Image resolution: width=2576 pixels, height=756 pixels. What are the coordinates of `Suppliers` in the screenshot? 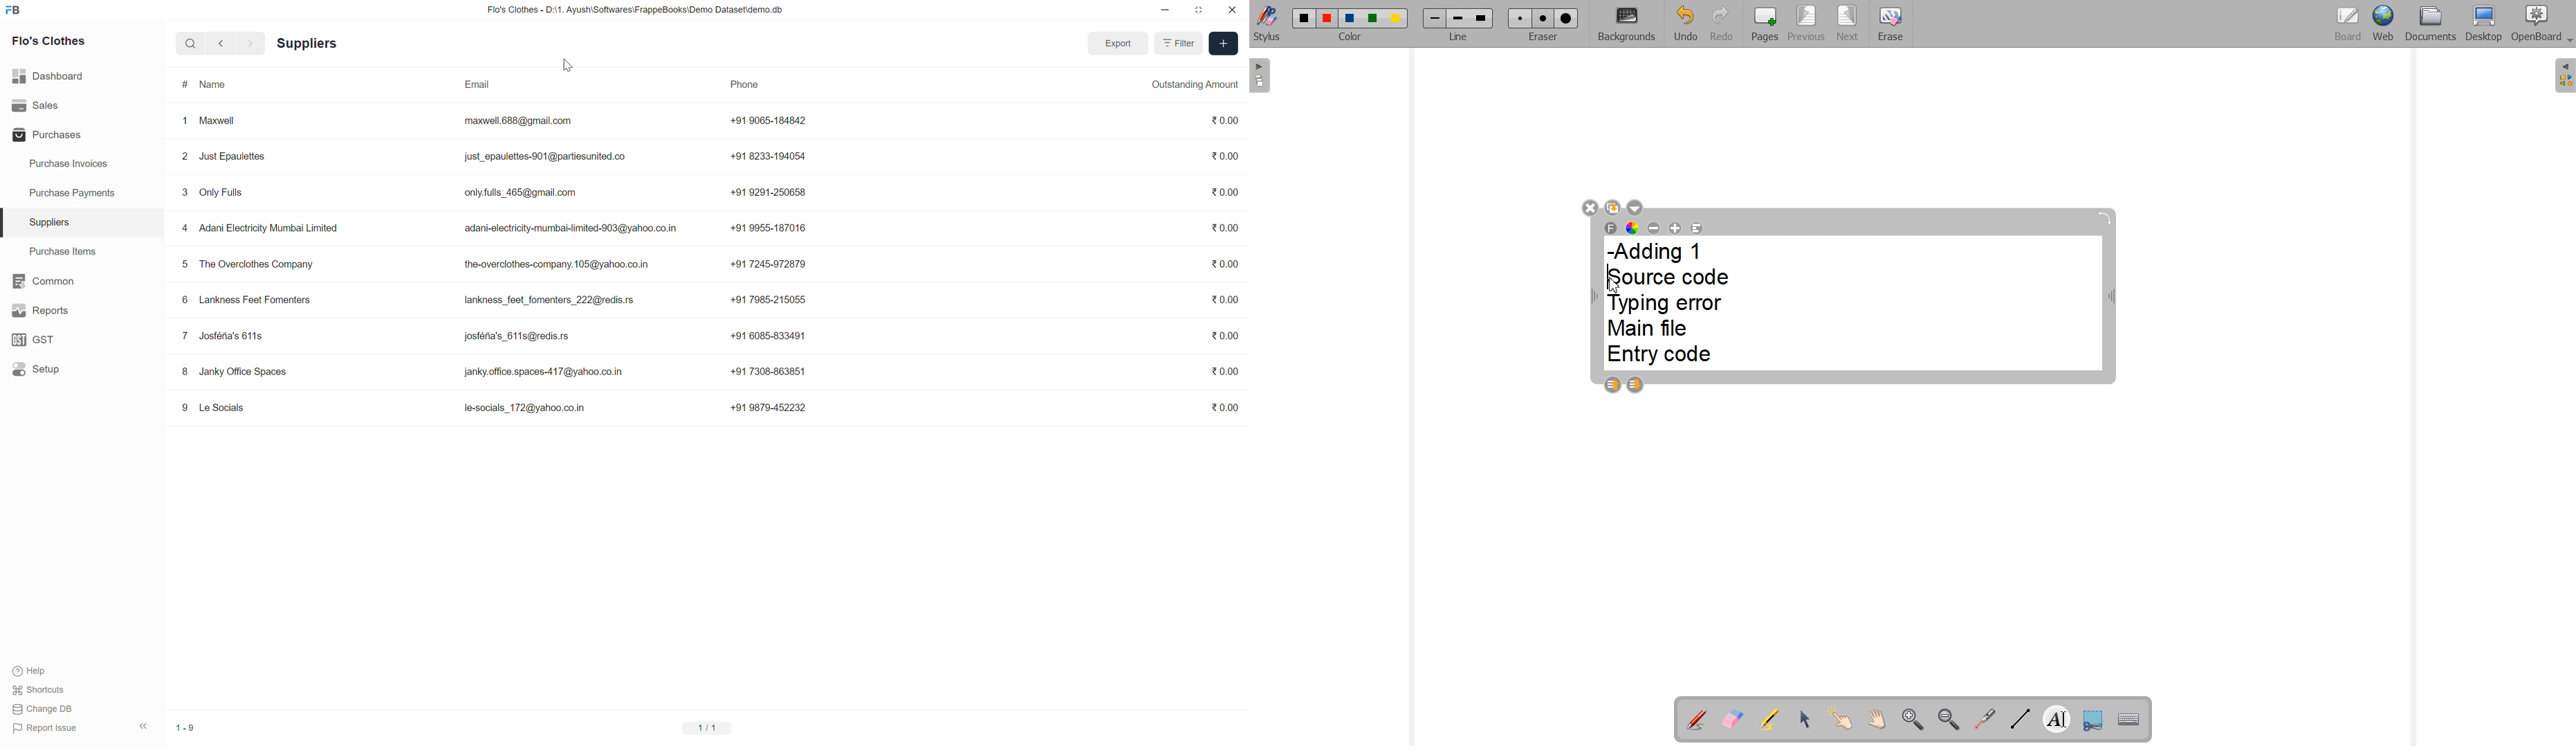 It's located at (48, 222).